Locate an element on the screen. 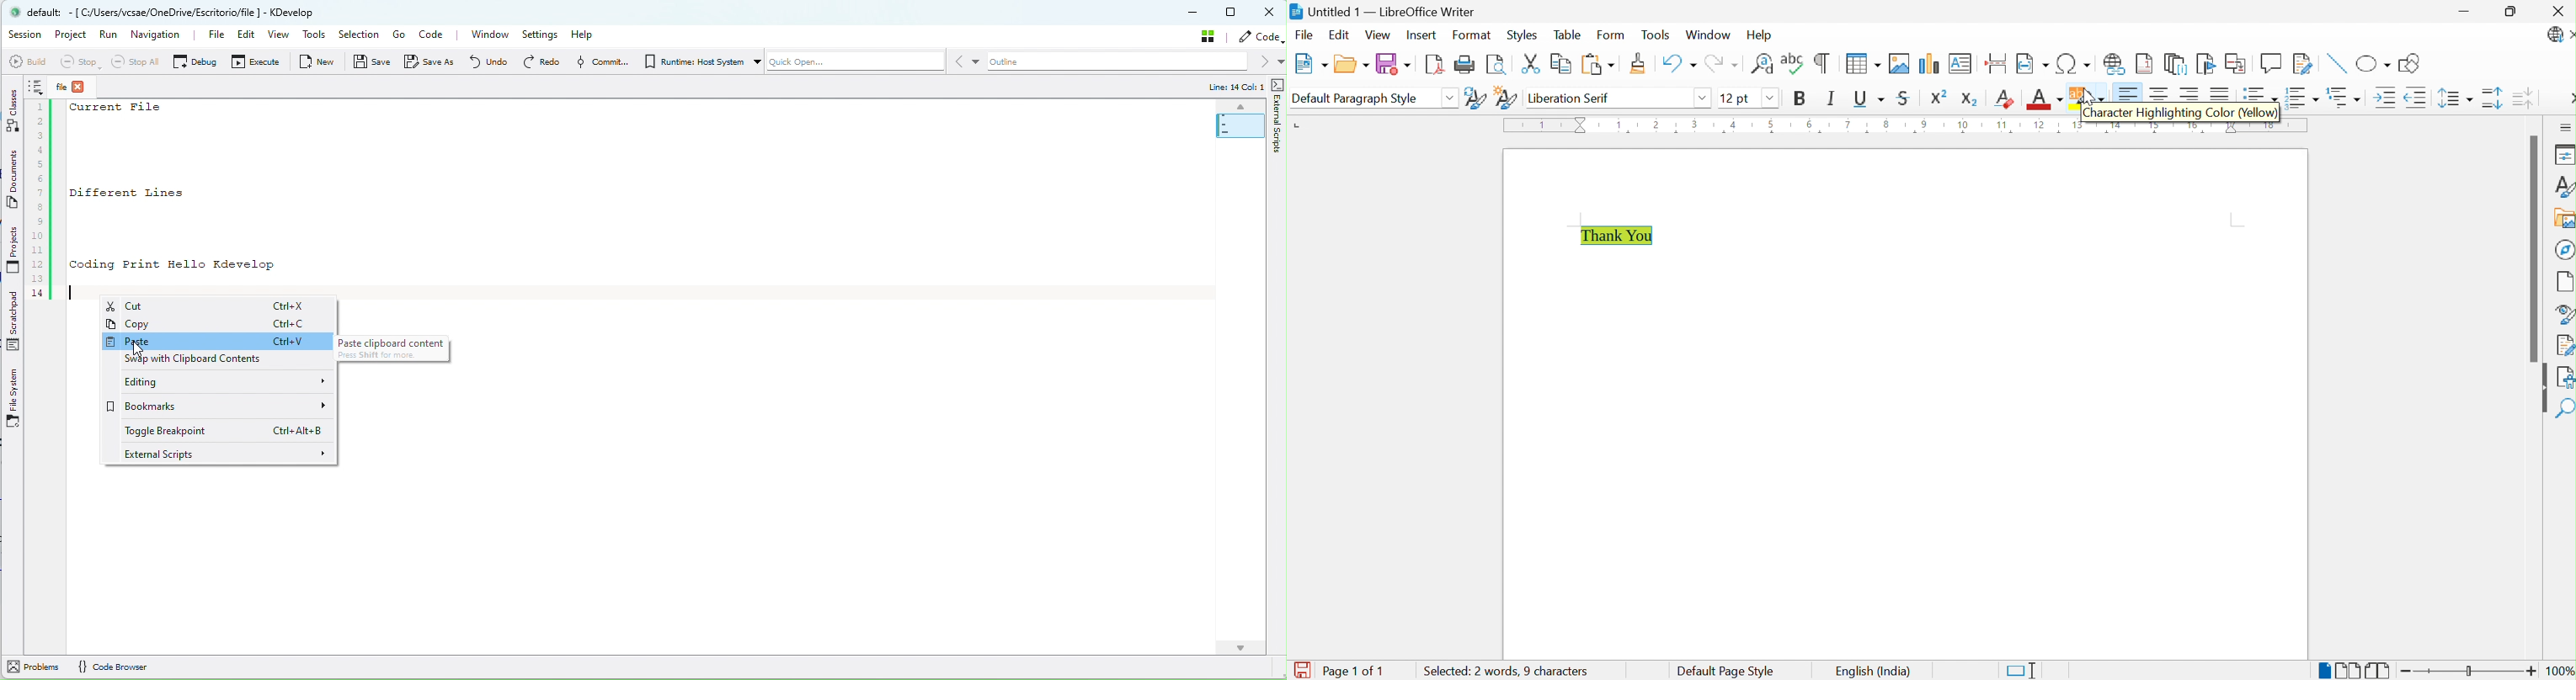  Align Left is located at coordinates (2128, 93).